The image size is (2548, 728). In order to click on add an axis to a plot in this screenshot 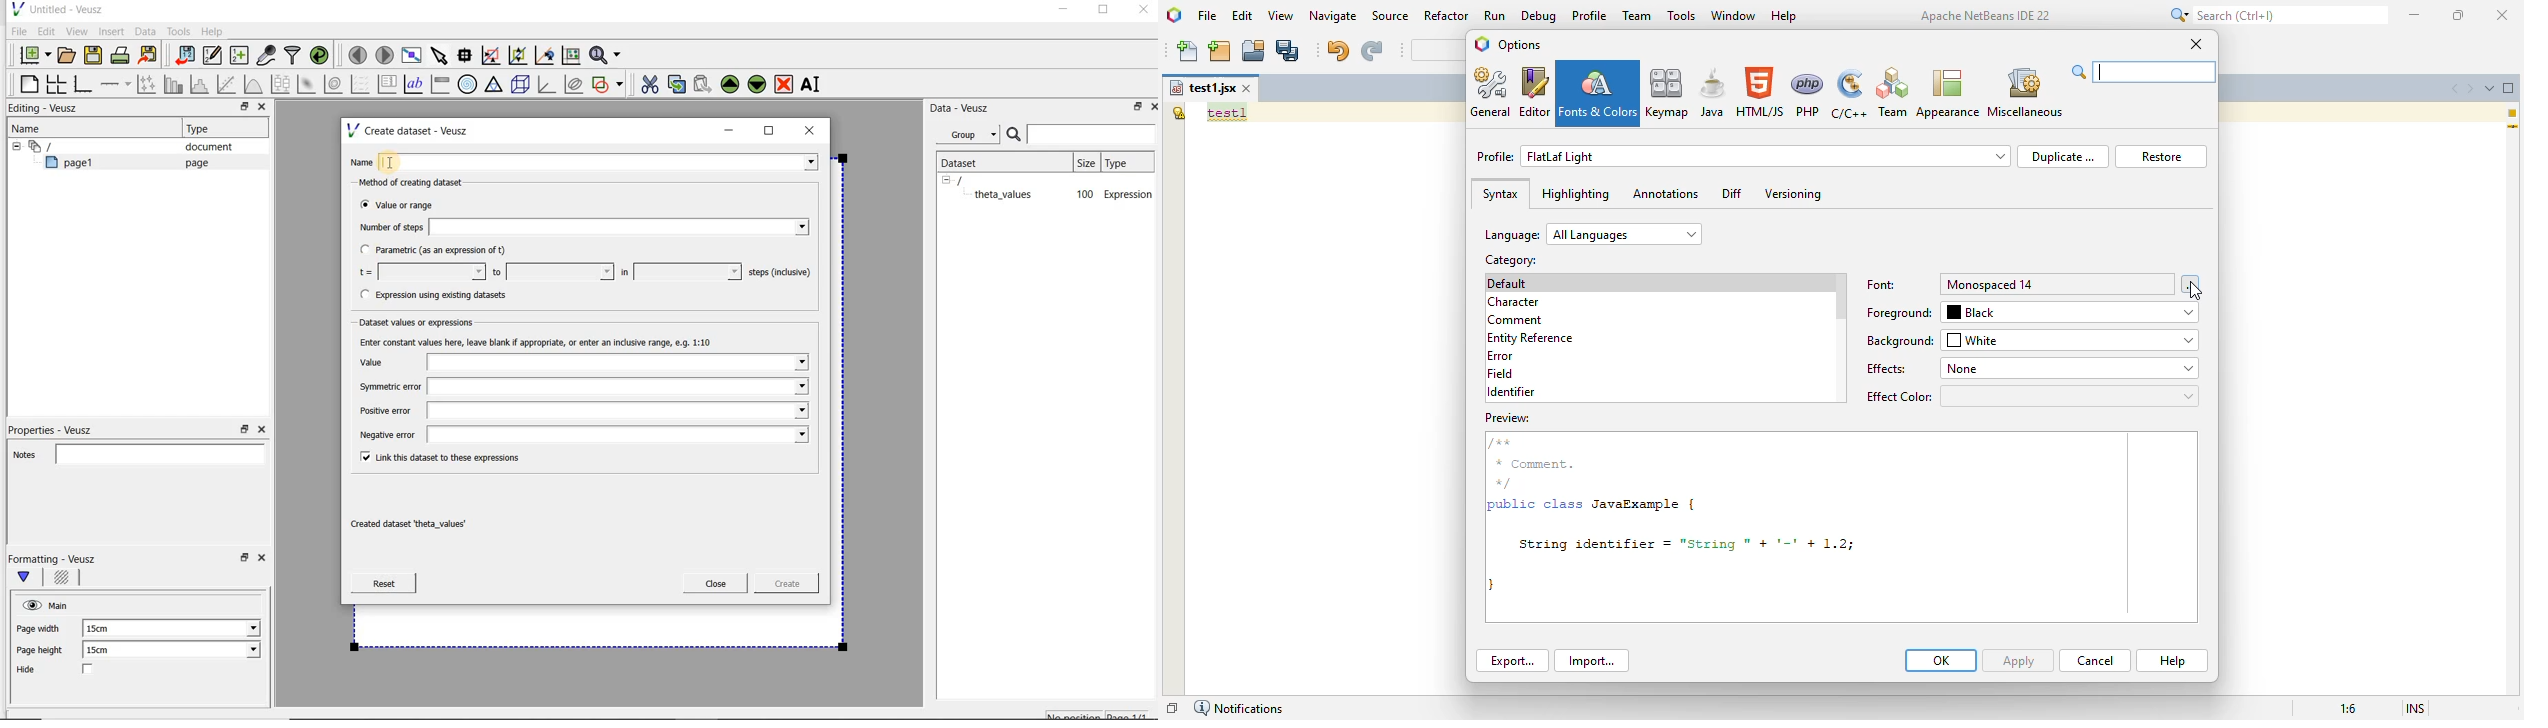, I will do `click(117, 84)`.